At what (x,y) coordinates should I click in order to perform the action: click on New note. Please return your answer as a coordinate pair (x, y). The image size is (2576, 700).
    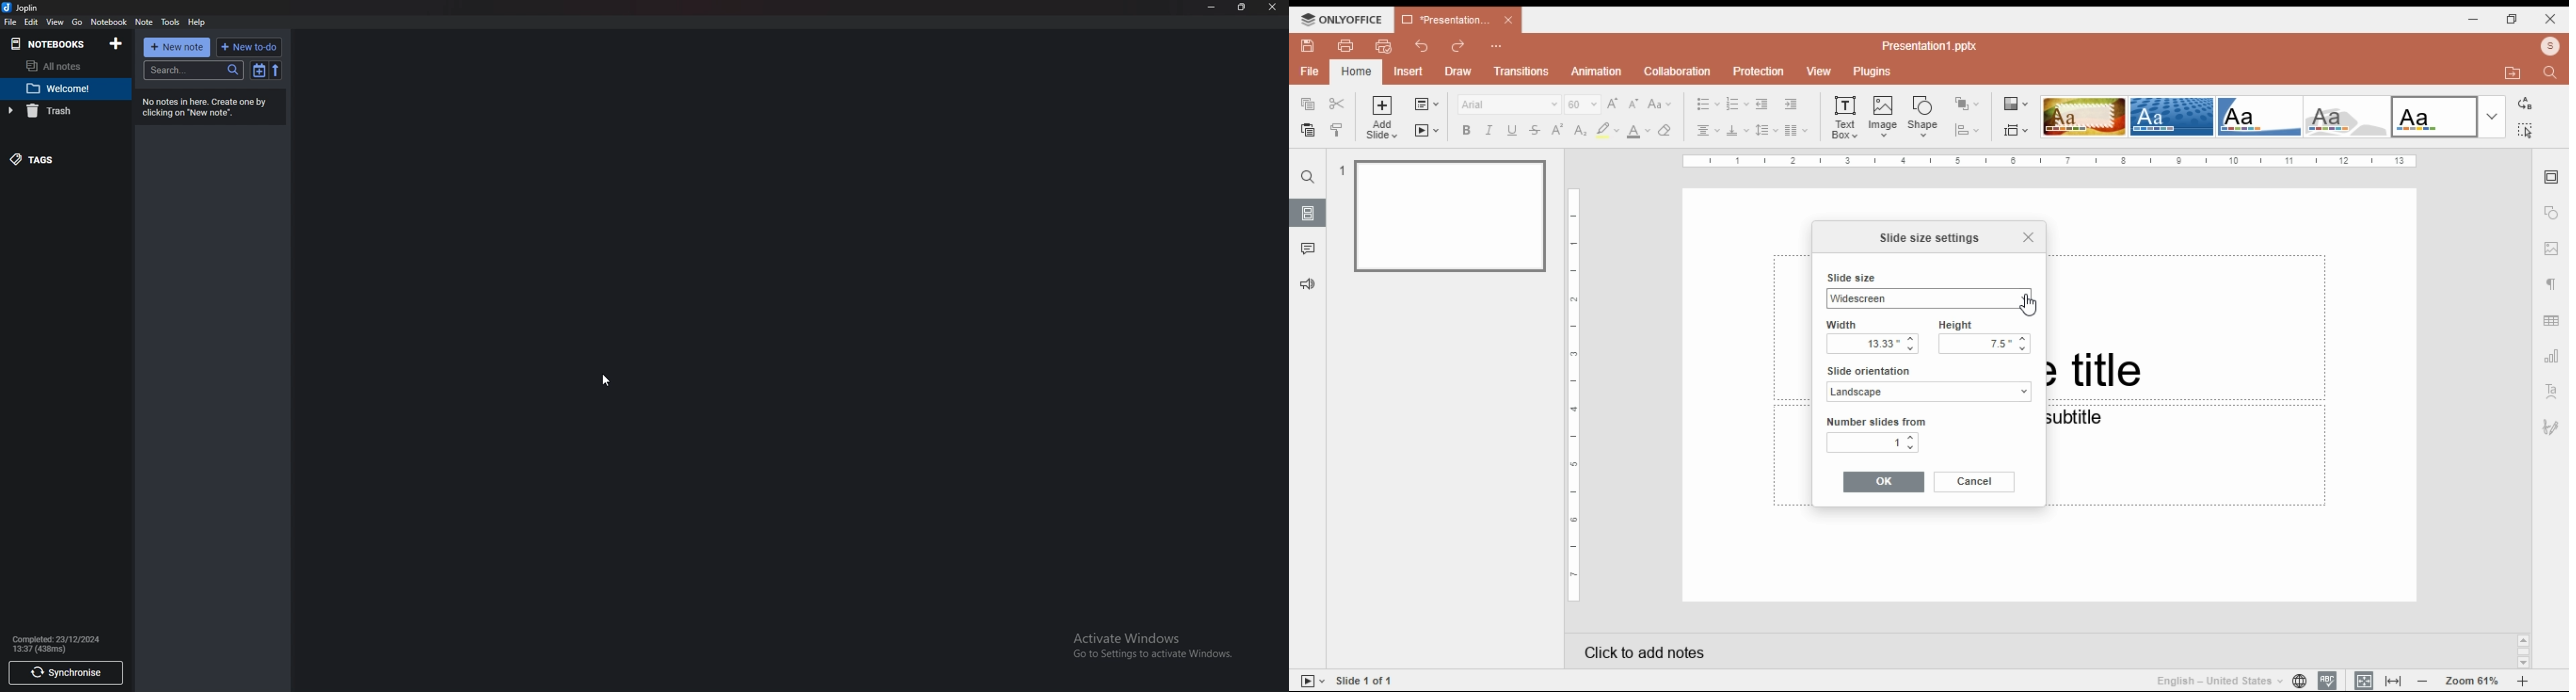
    Looking at the image, I should click on (177, 47).